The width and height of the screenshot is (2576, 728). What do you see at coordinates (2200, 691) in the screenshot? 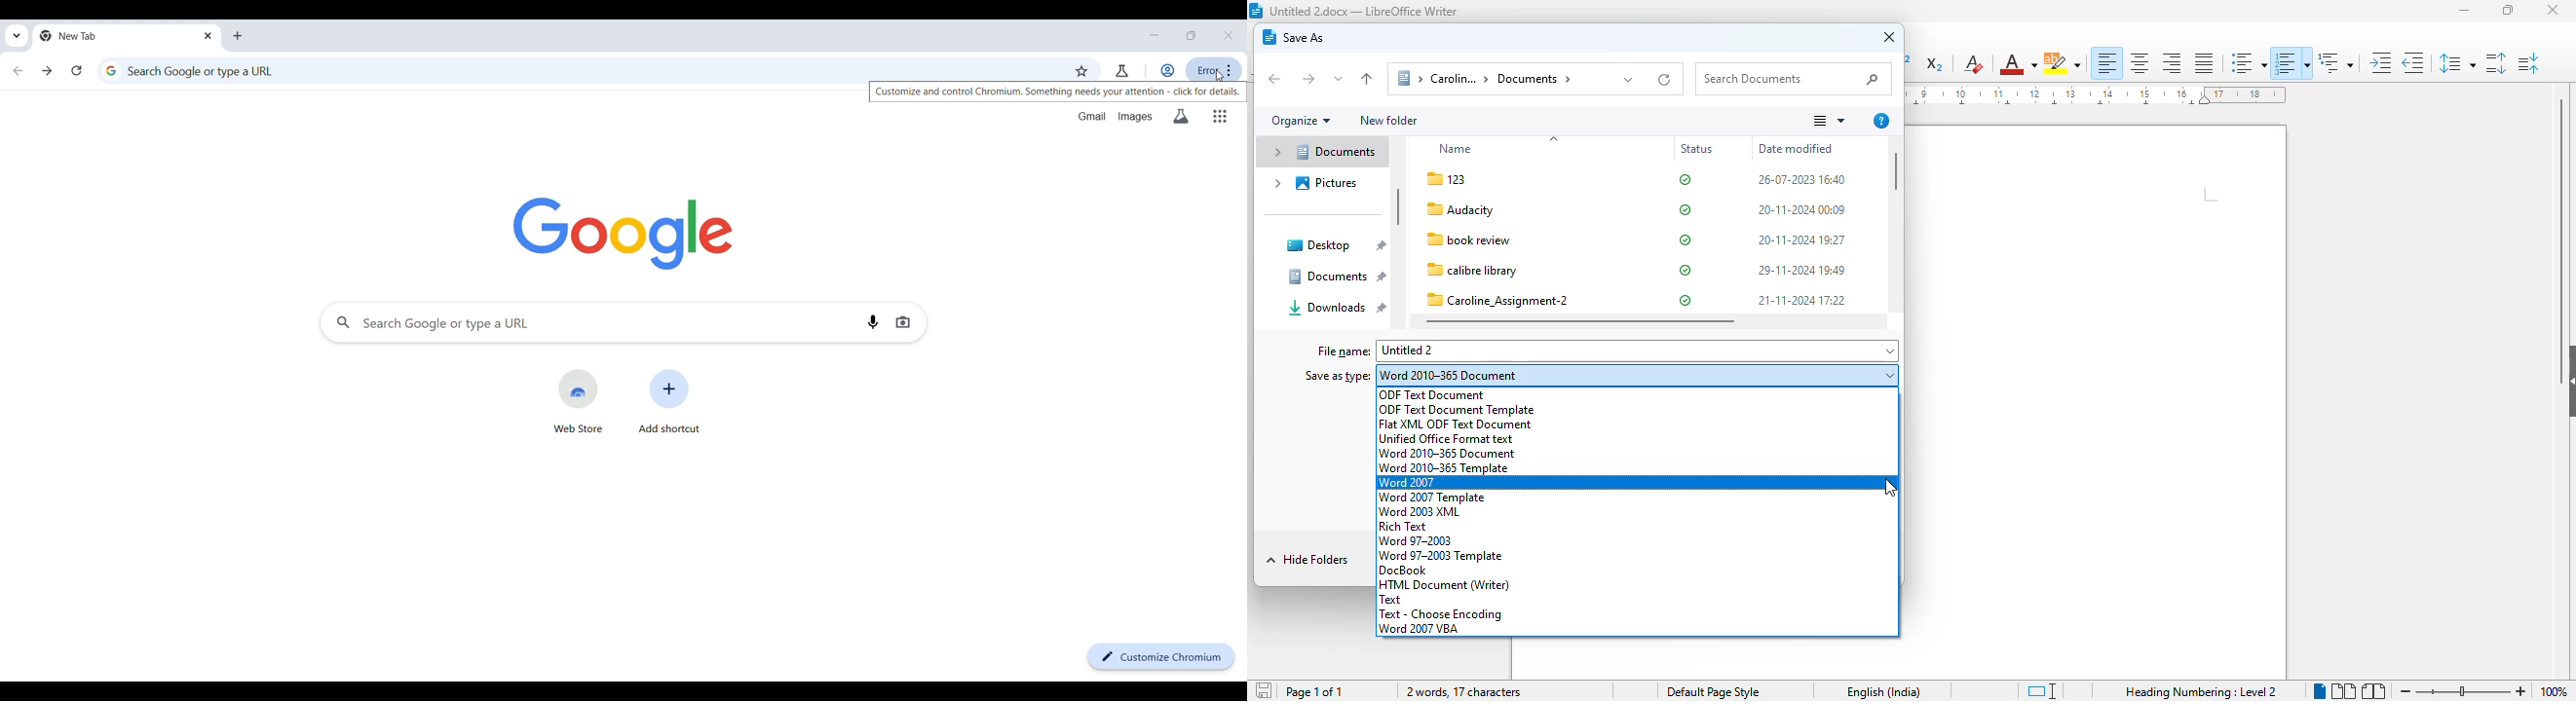
I see `heading numbering: level 2` at bounding box center [2200, 691].